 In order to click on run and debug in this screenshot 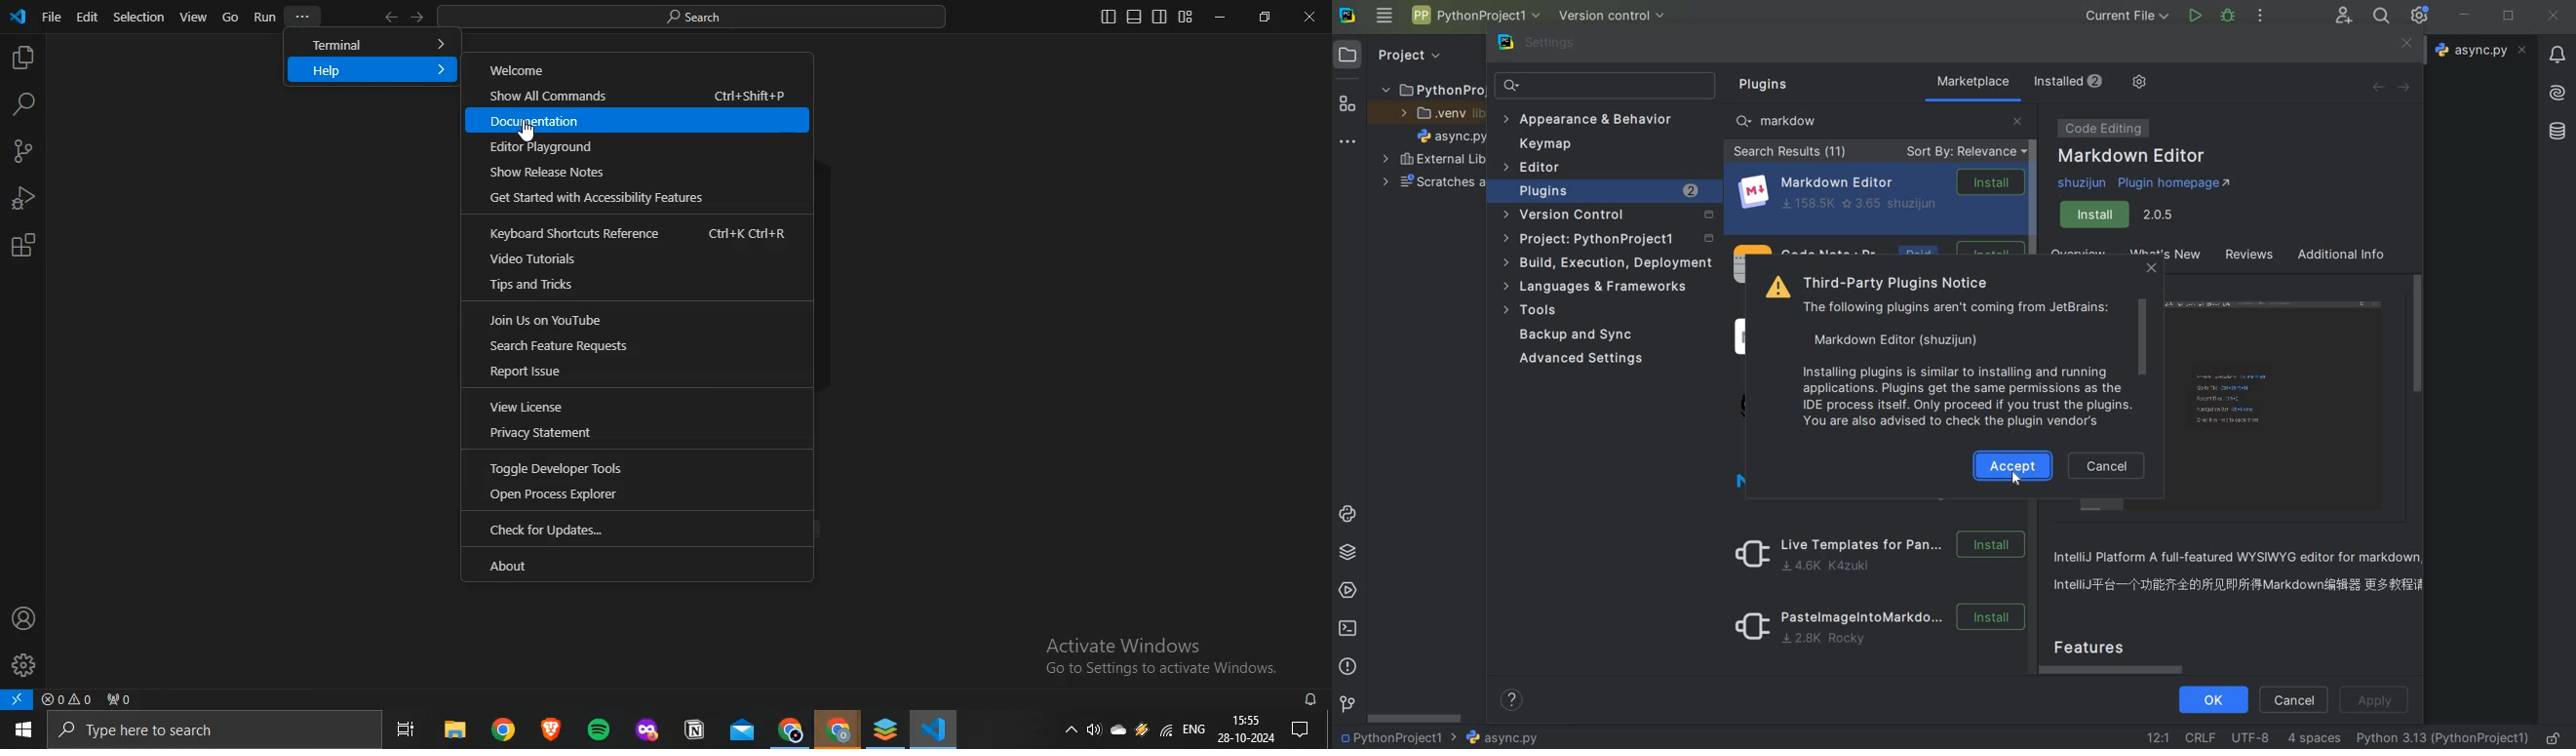, I will do `click(21, 197)`.